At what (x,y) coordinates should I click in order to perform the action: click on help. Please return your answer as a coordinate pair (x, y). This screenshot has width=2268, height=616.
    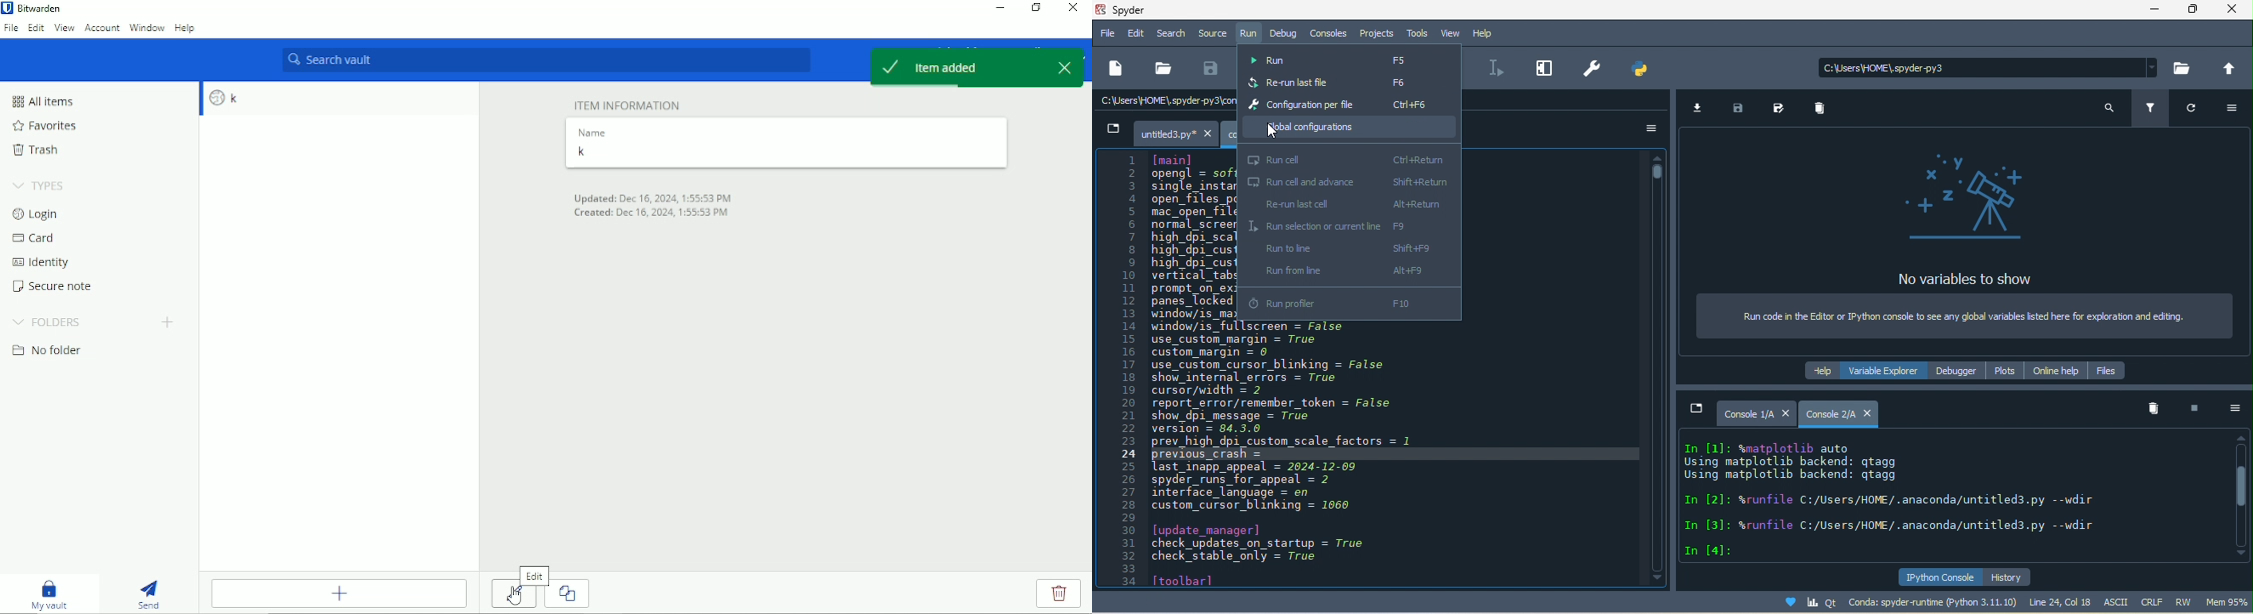
    Looking at the image, I should click on (1823, 372).